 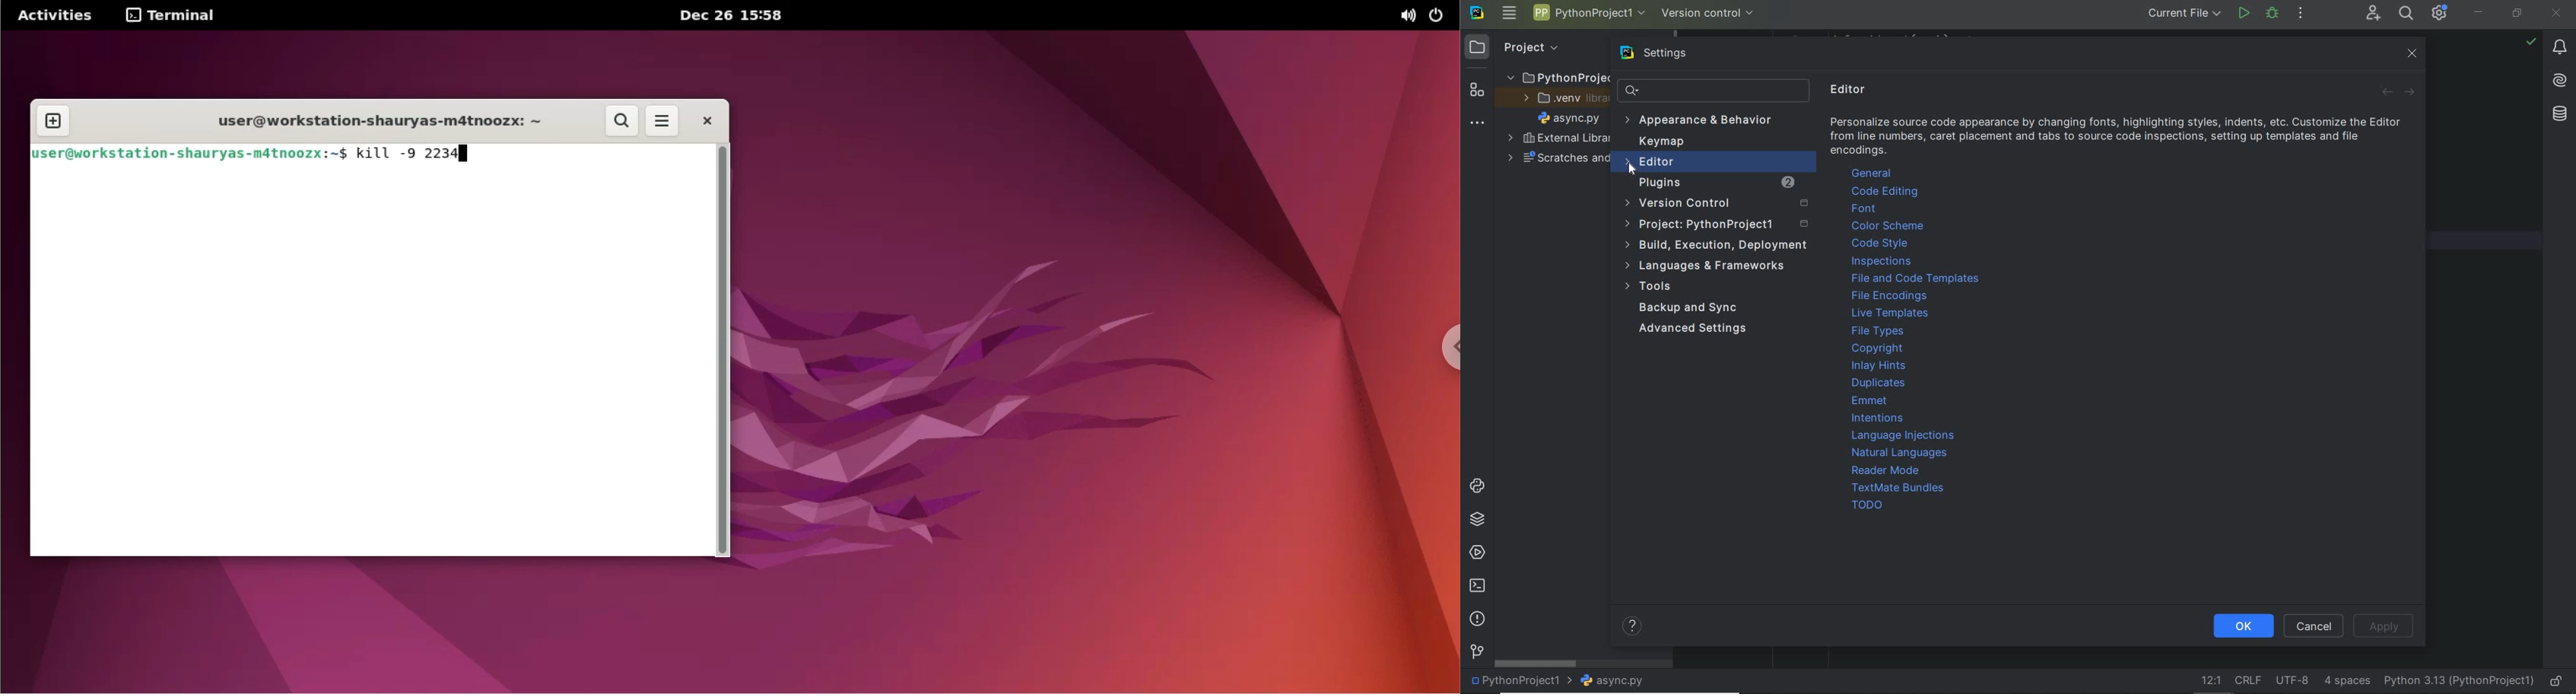 What do you see at coordinates (2346, 681) in the screenshot?
I see `indent` at bounding box center [2346, 681].